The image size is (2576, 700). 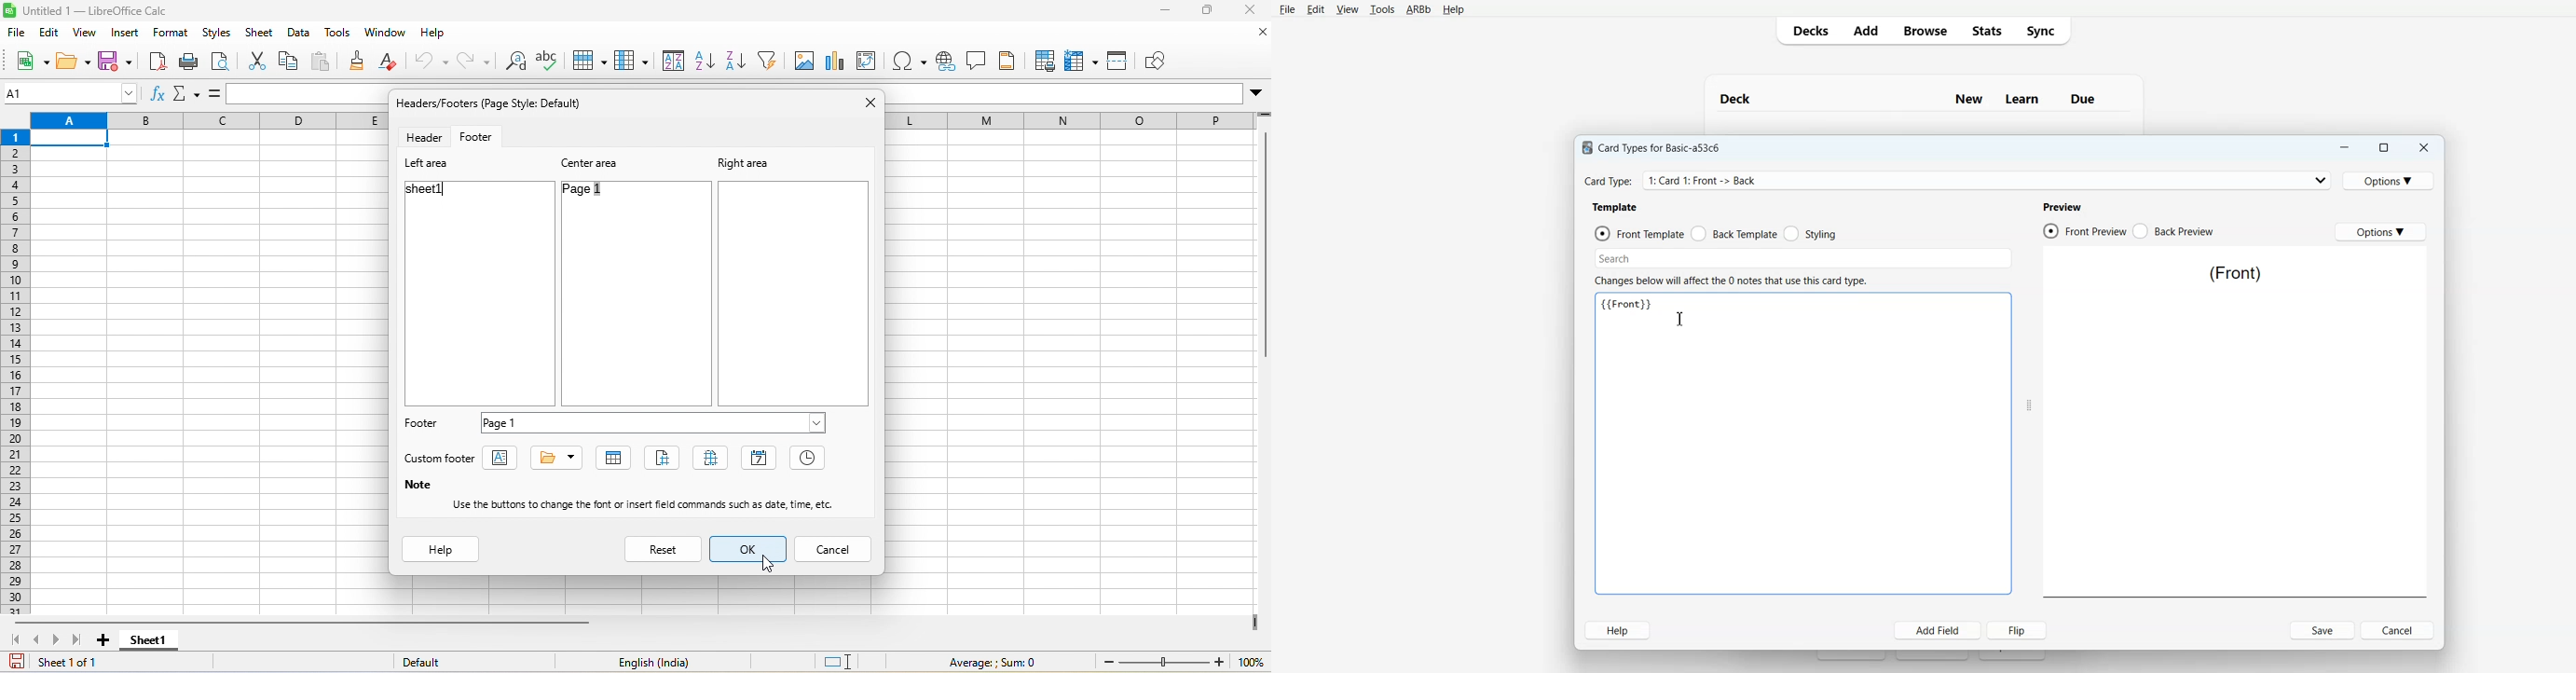 What do you see at coordinates (189, 94) in the screenshot?
I see `select function` at bounding box center [189, 94].